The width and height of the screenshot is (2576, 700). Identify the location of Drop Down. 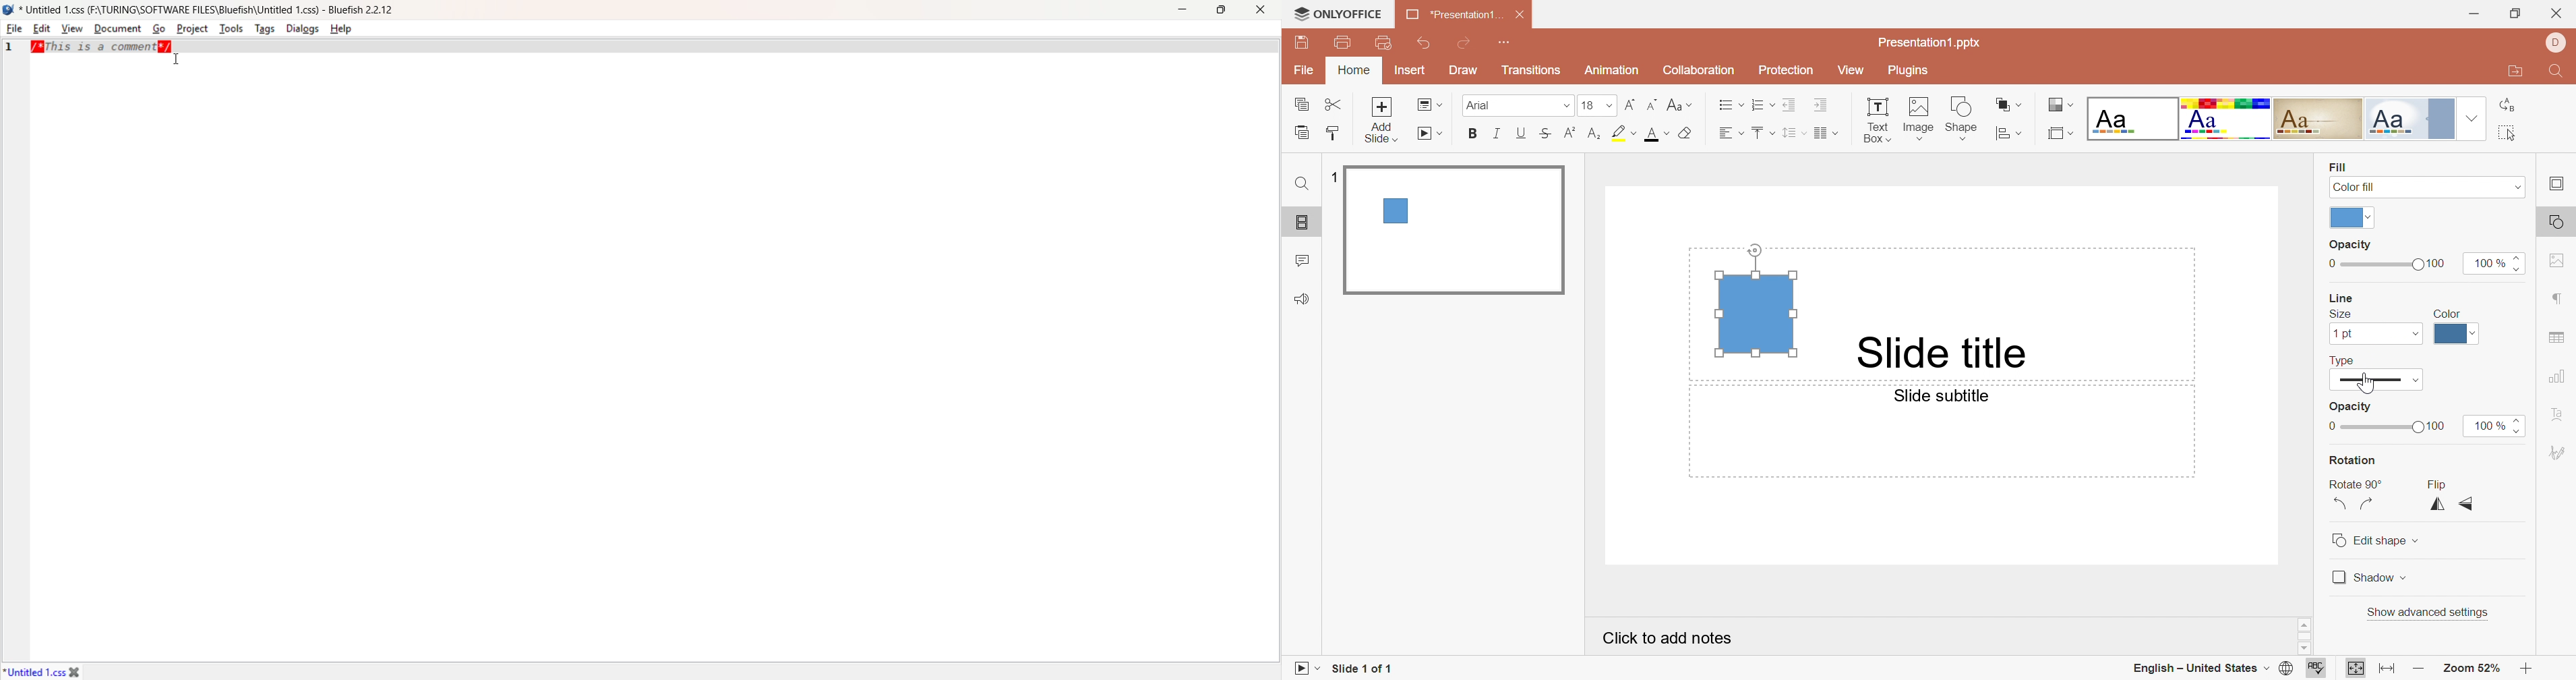
(2474, 120).